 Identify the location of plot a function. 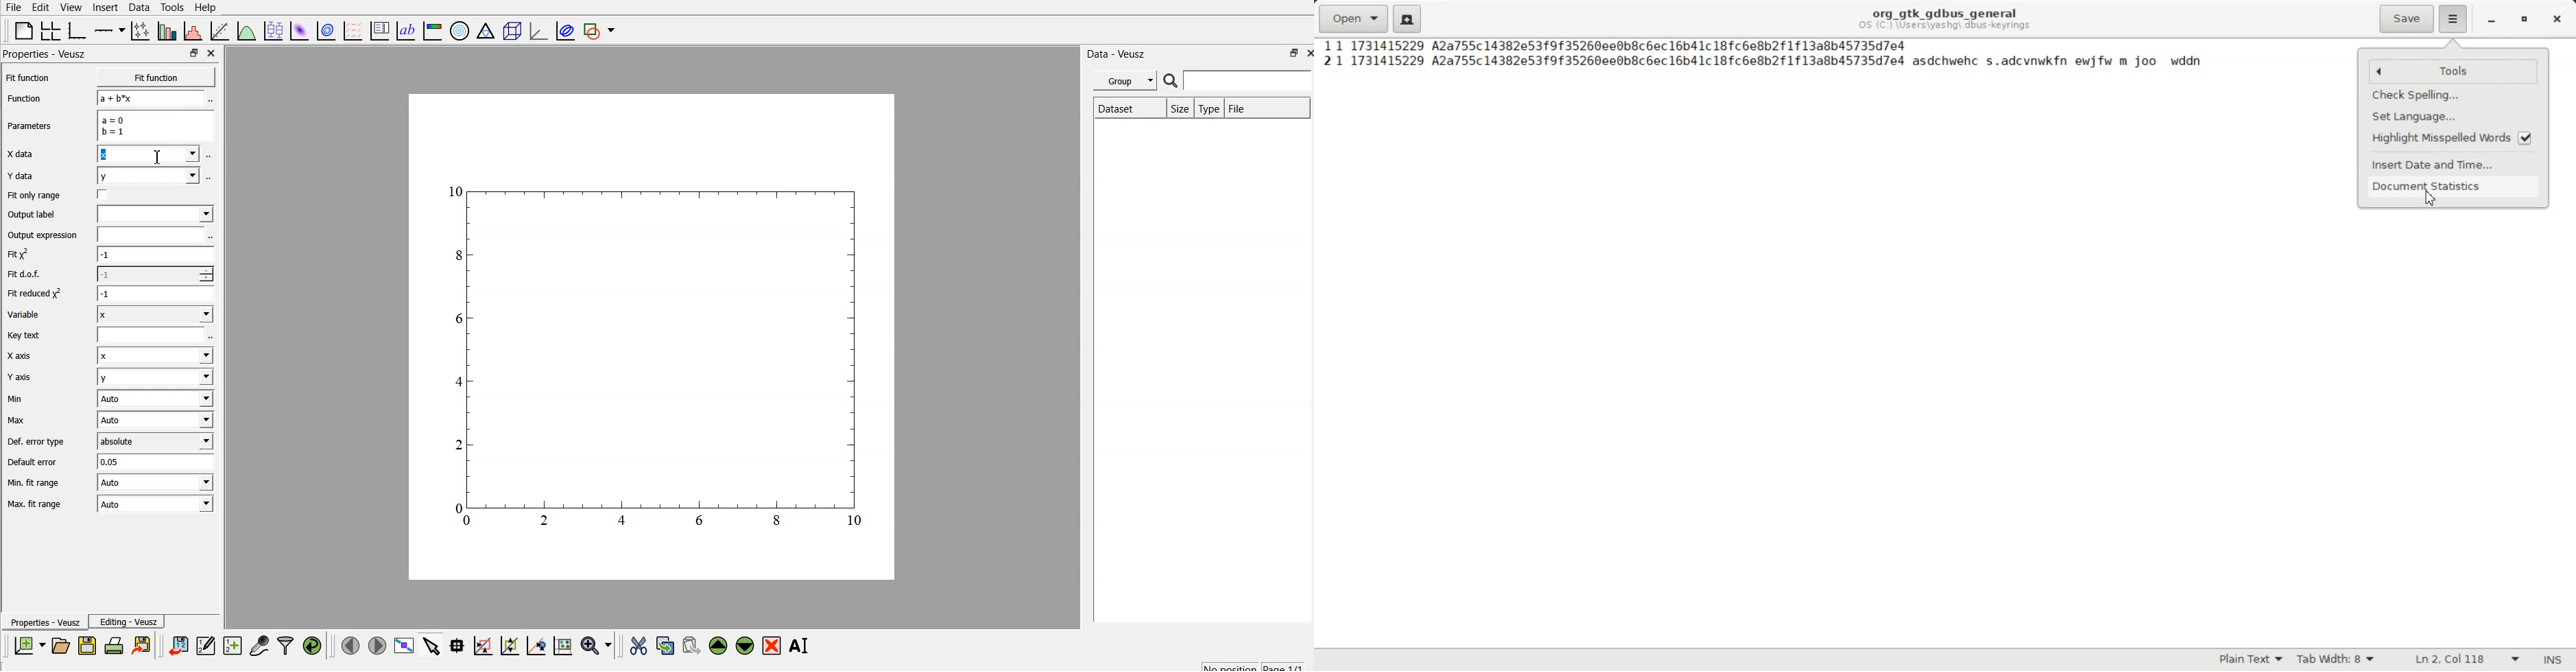
(246, 32).